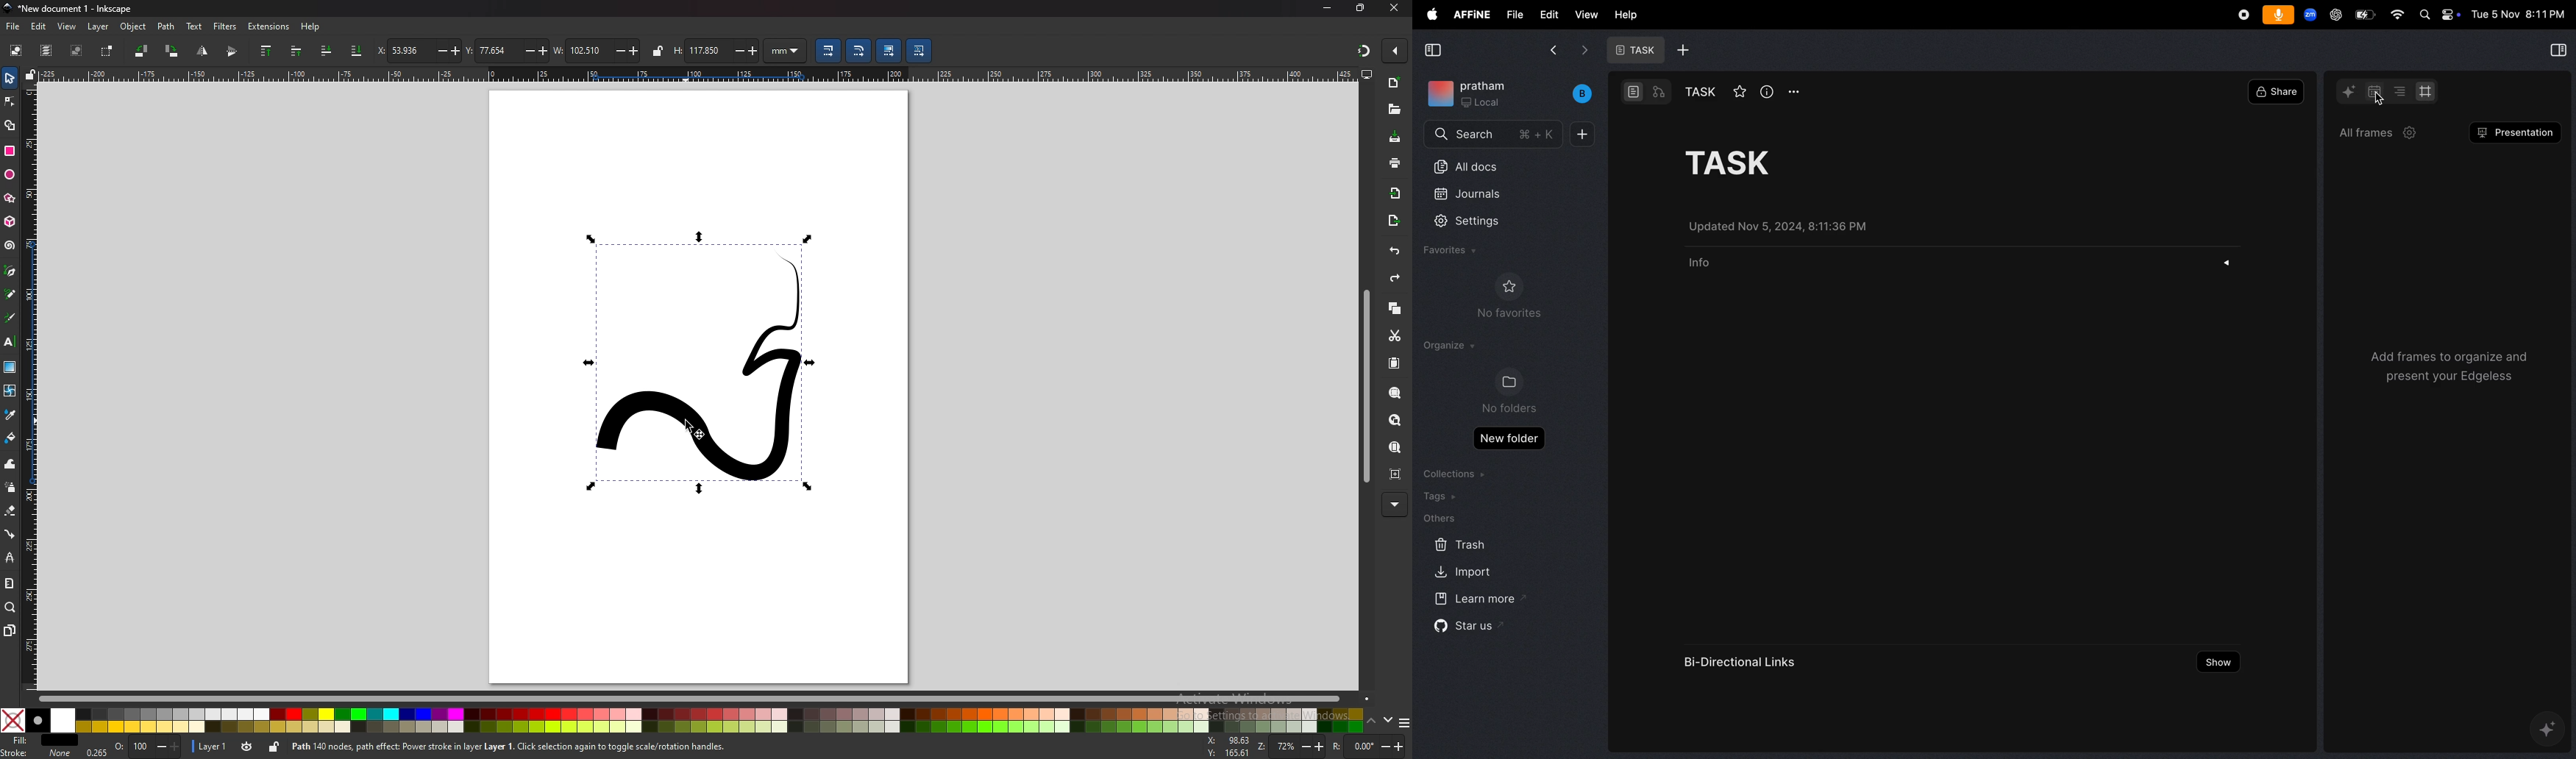 This screenshot has height=784, width=2576. I want to click on import, so click(1395, 194).